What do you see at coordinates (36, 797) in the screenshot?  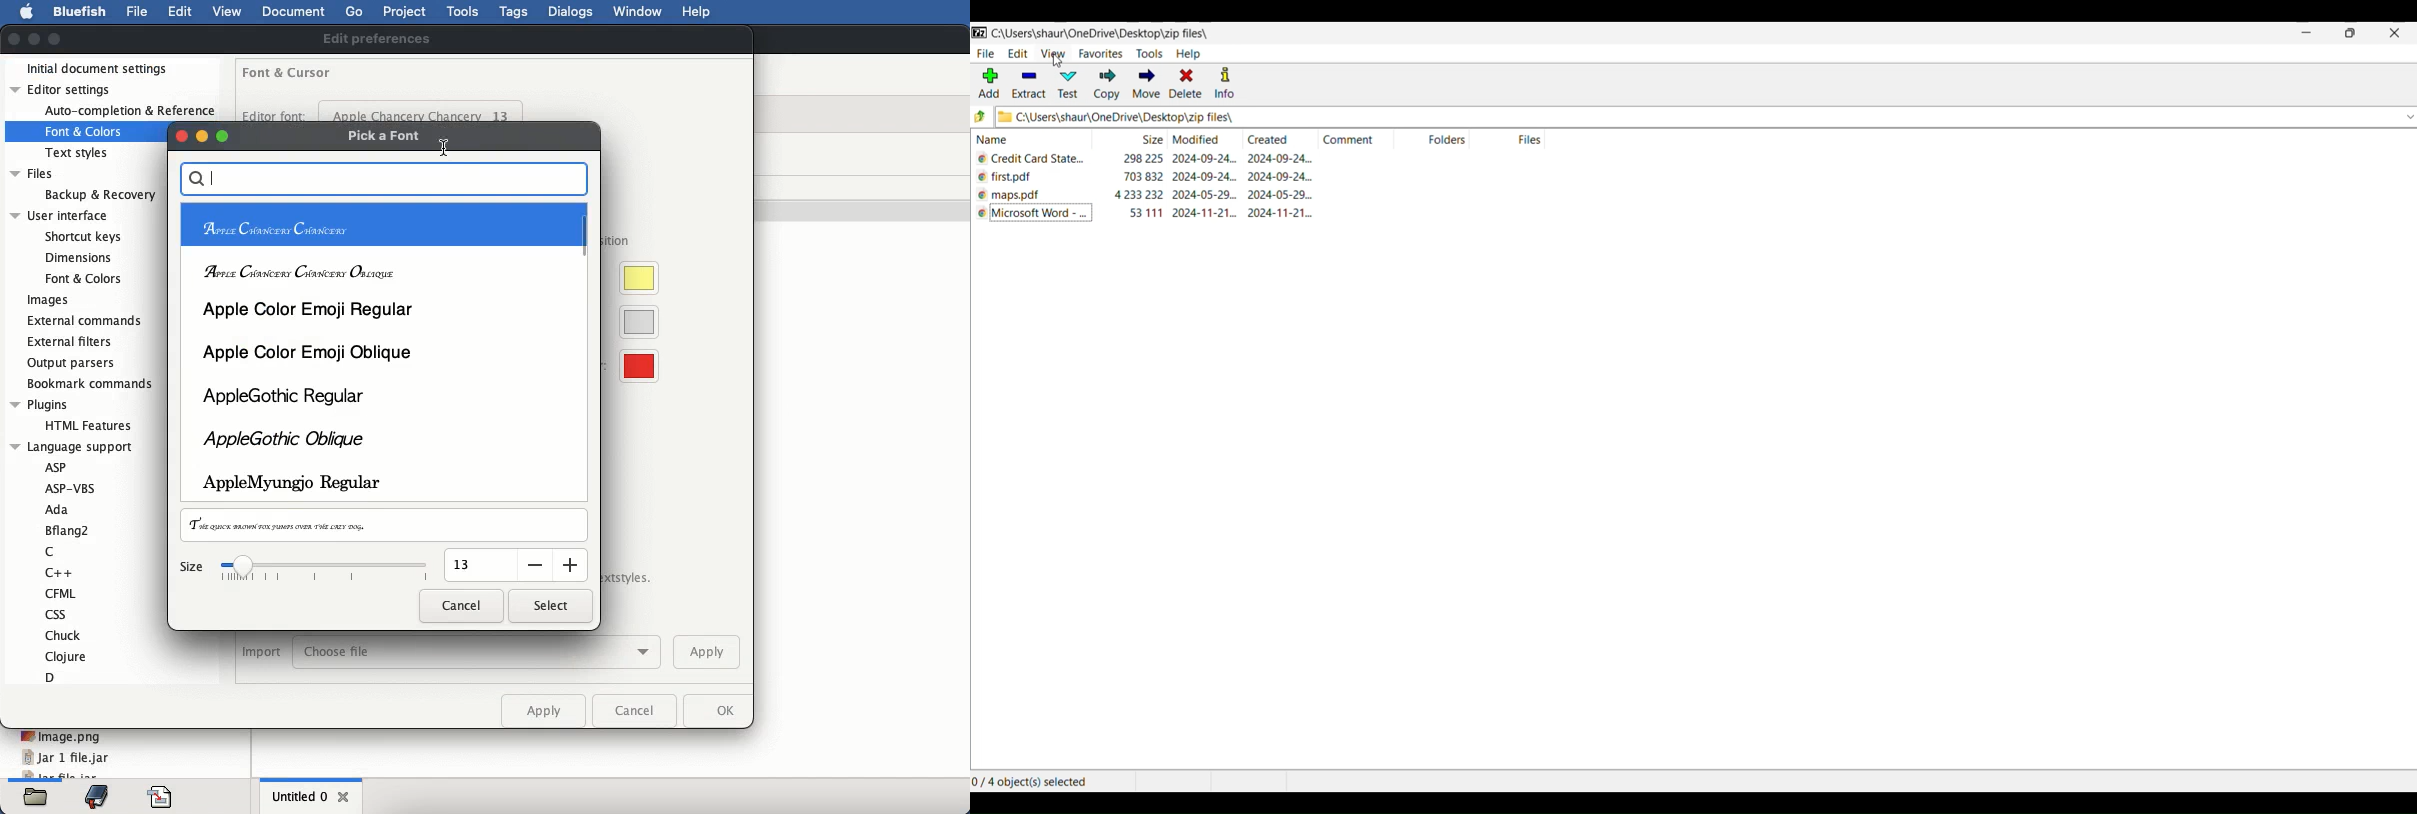 I see `files` at bounding box center [36, 797].